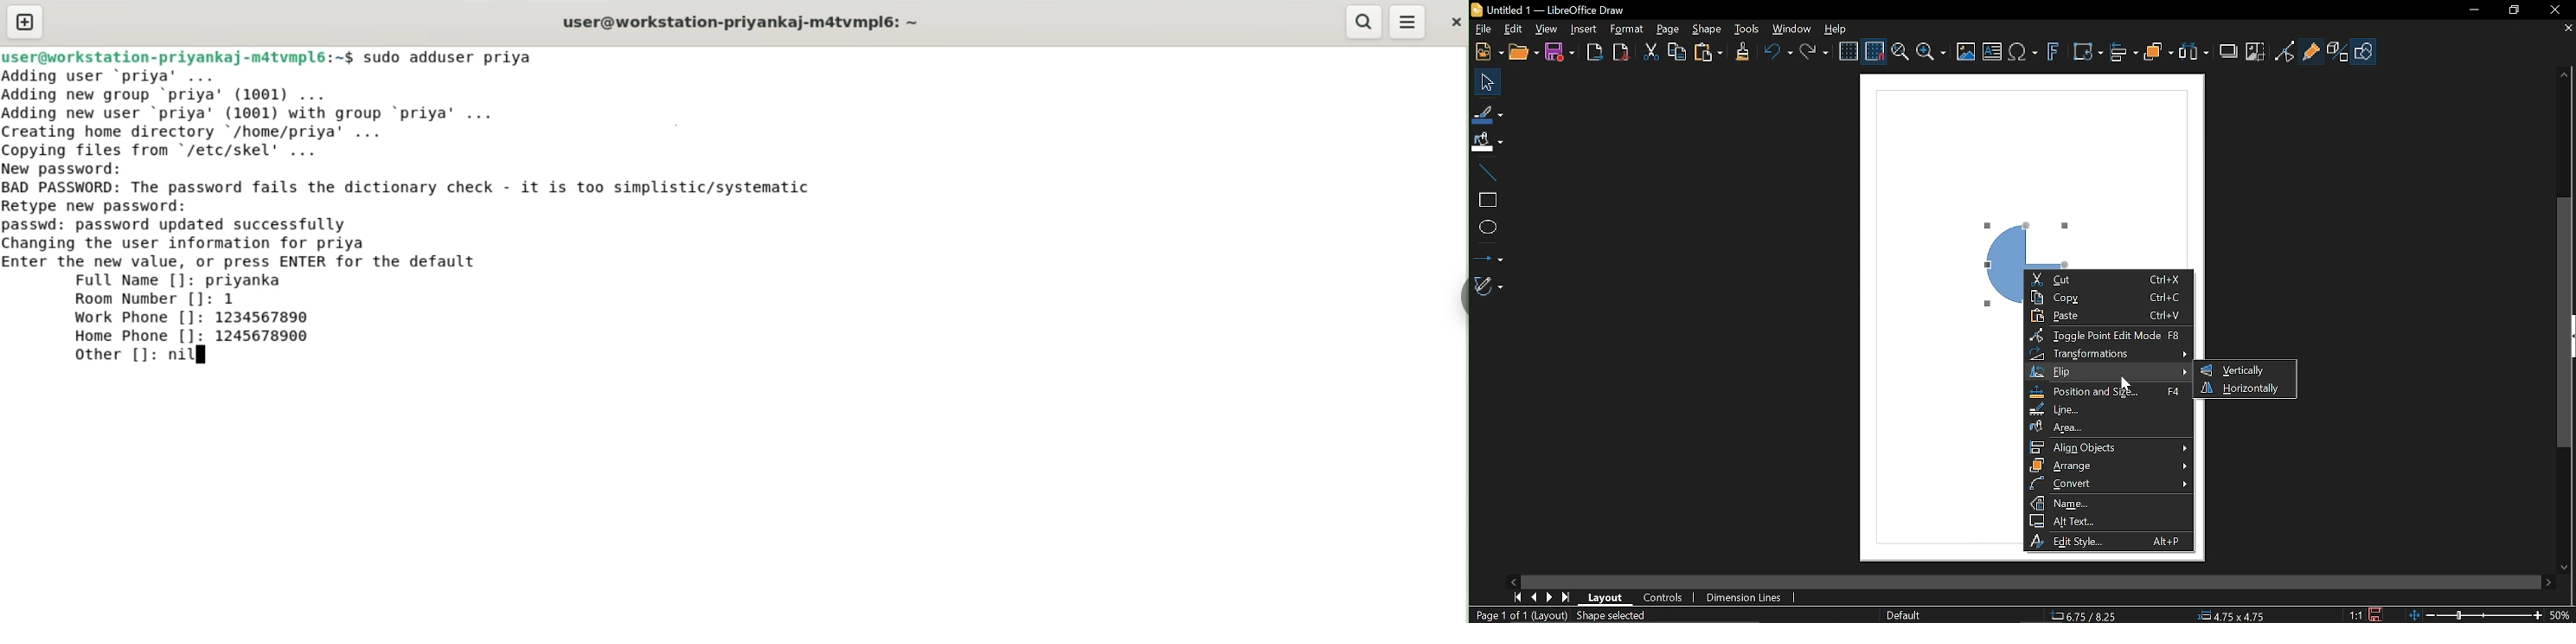 The width and height of the screenshot is (2576, 644). What do you see at coordinates (738, 22) in the screenshot?
I see `user@workstation-priyankaj-m4tvmpl6:~` at bounding box center [738, 22].